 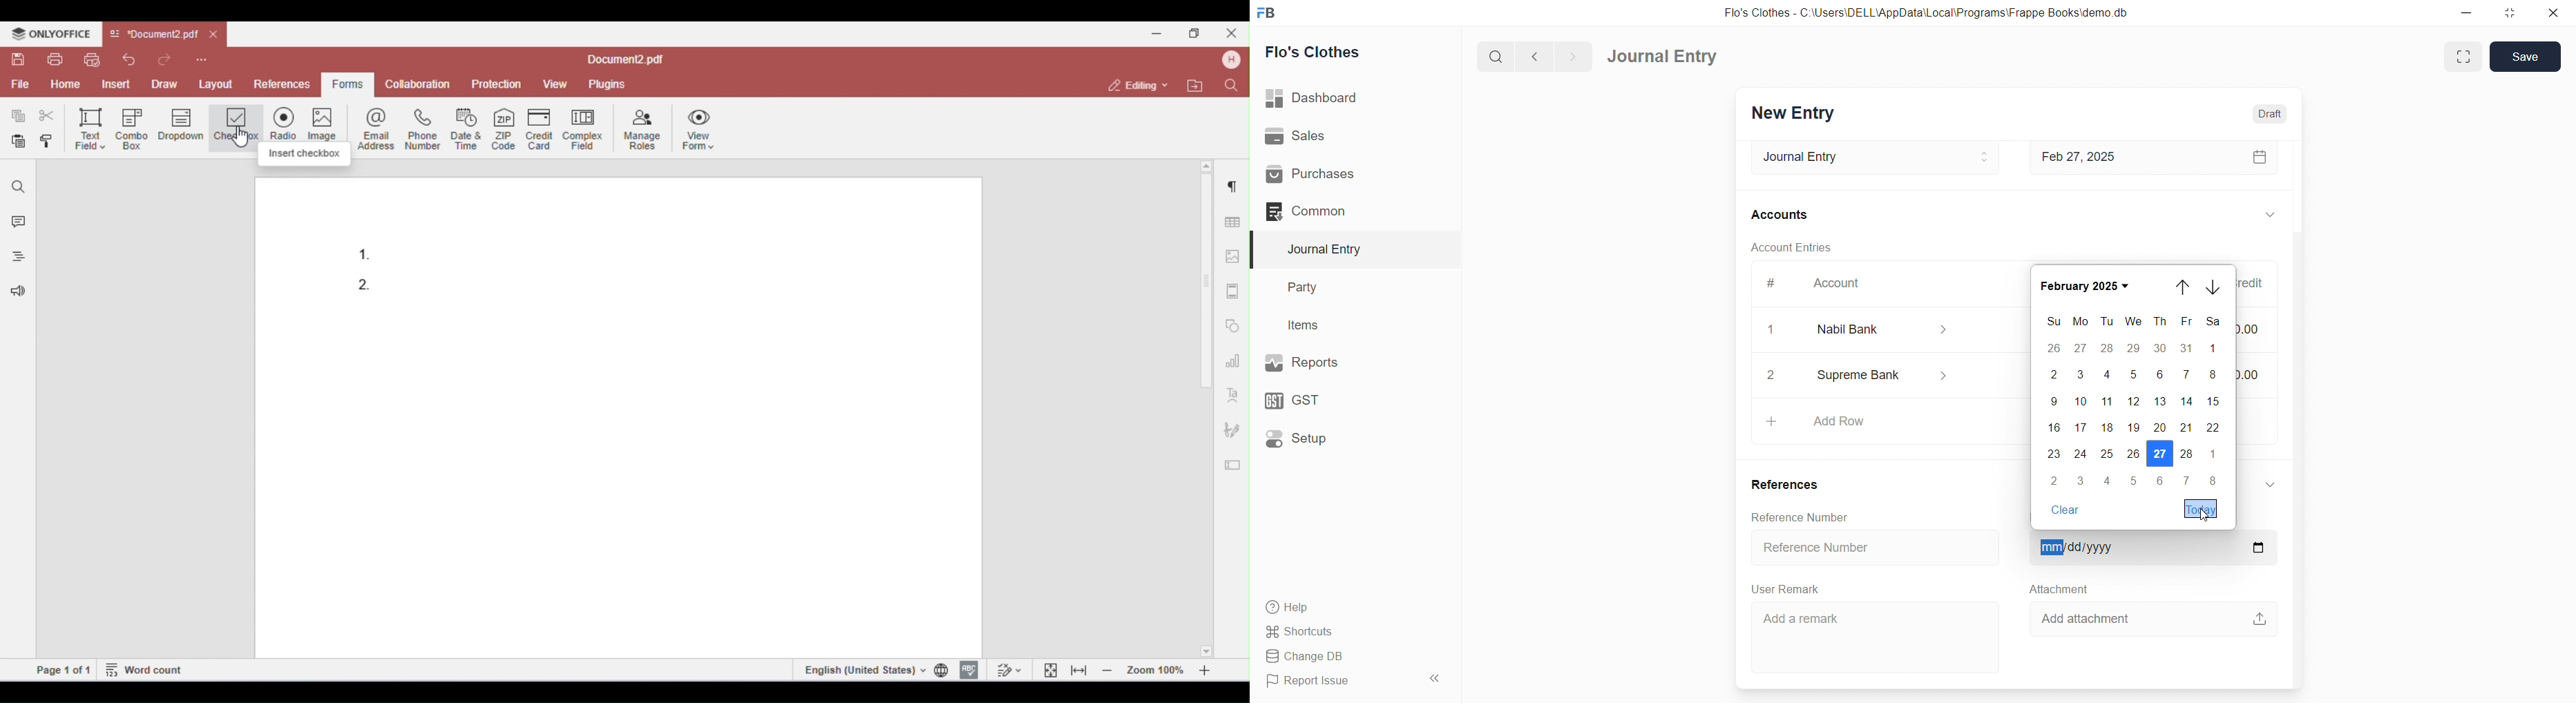 I want to click on New Entry, so click(x=1795, y=114).